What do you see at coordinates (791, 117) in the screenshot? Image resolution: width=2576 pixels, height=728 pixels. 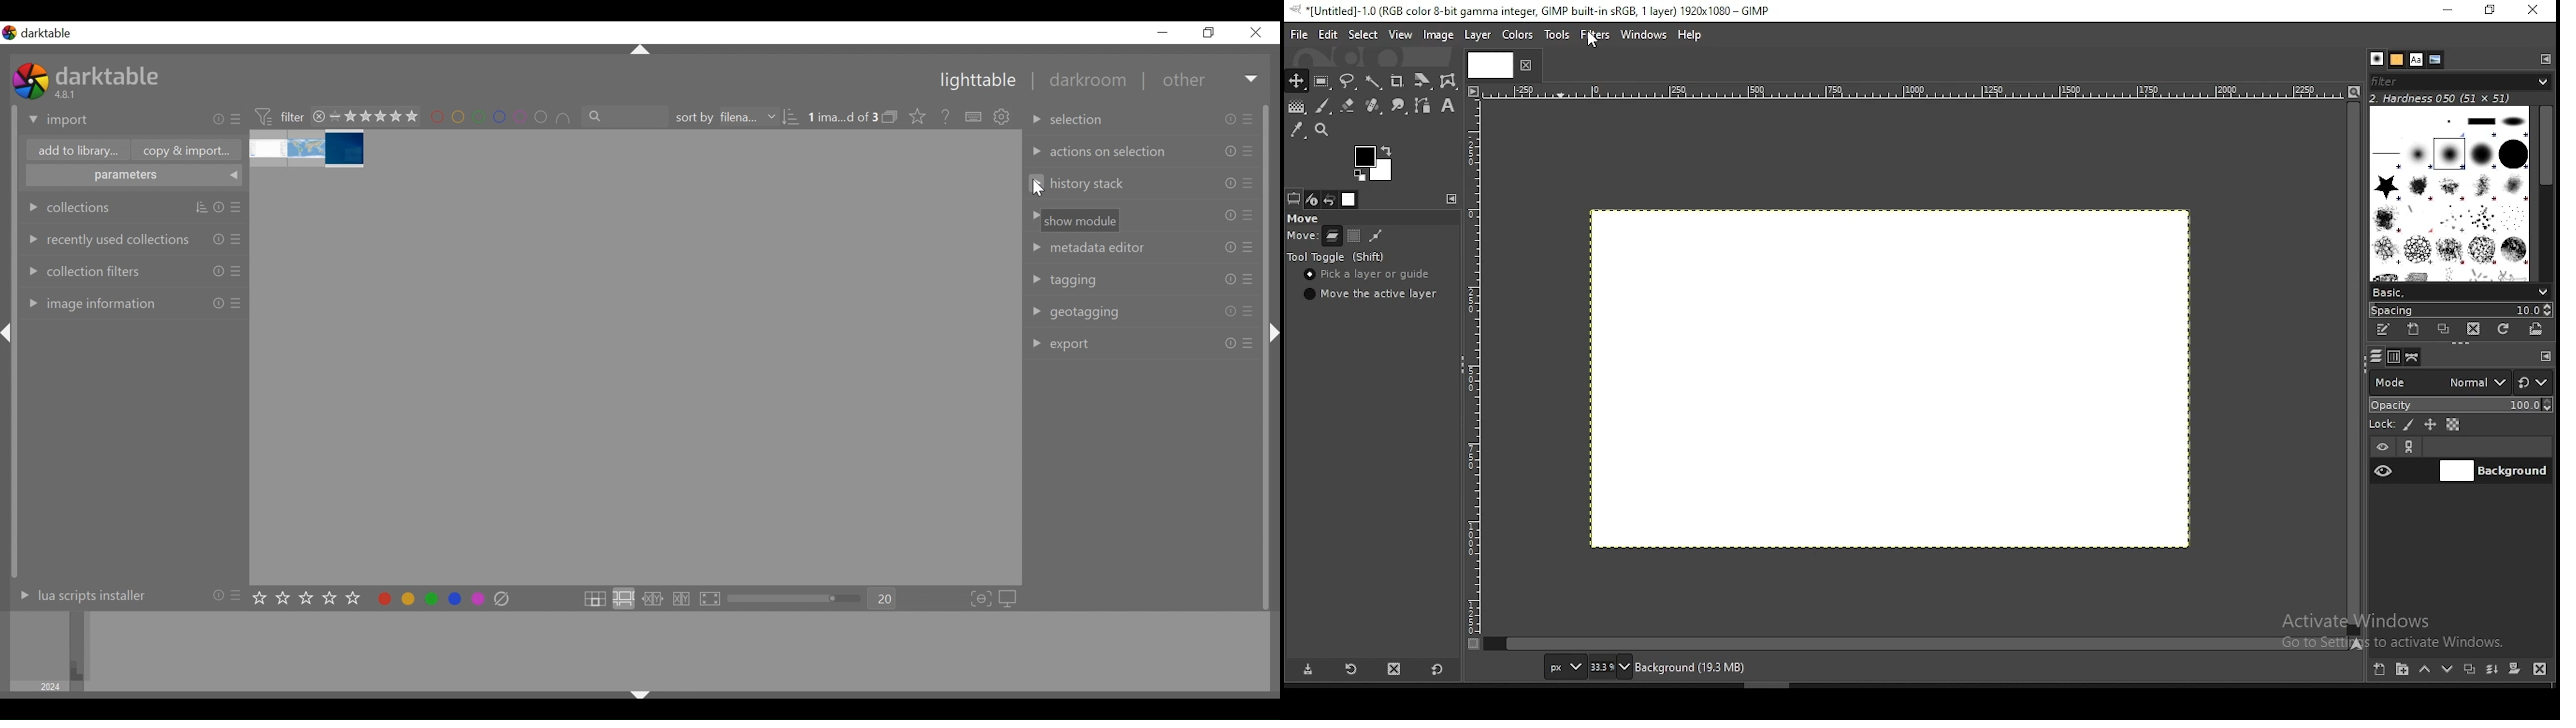 I see `sorting` at bounding box center [791, 117].